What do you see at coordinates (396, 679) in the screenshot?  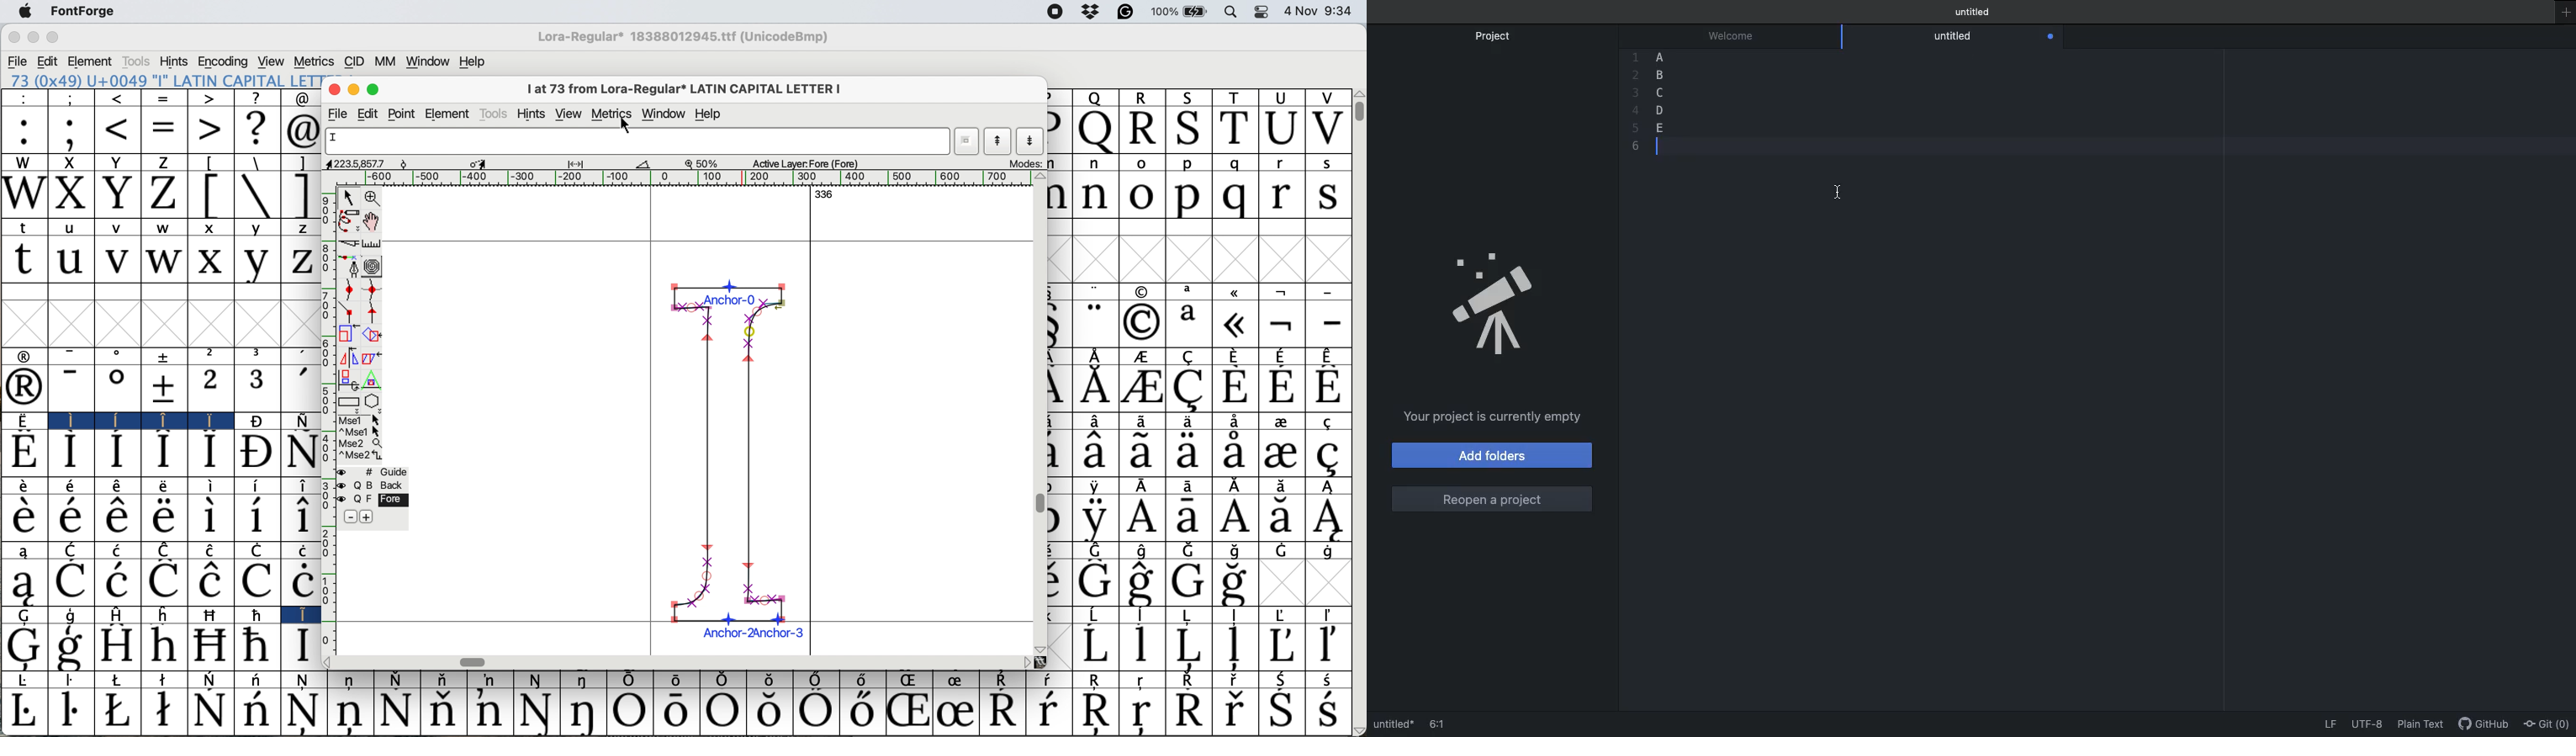 I see `Symbol` at bounding box center [396, 679].